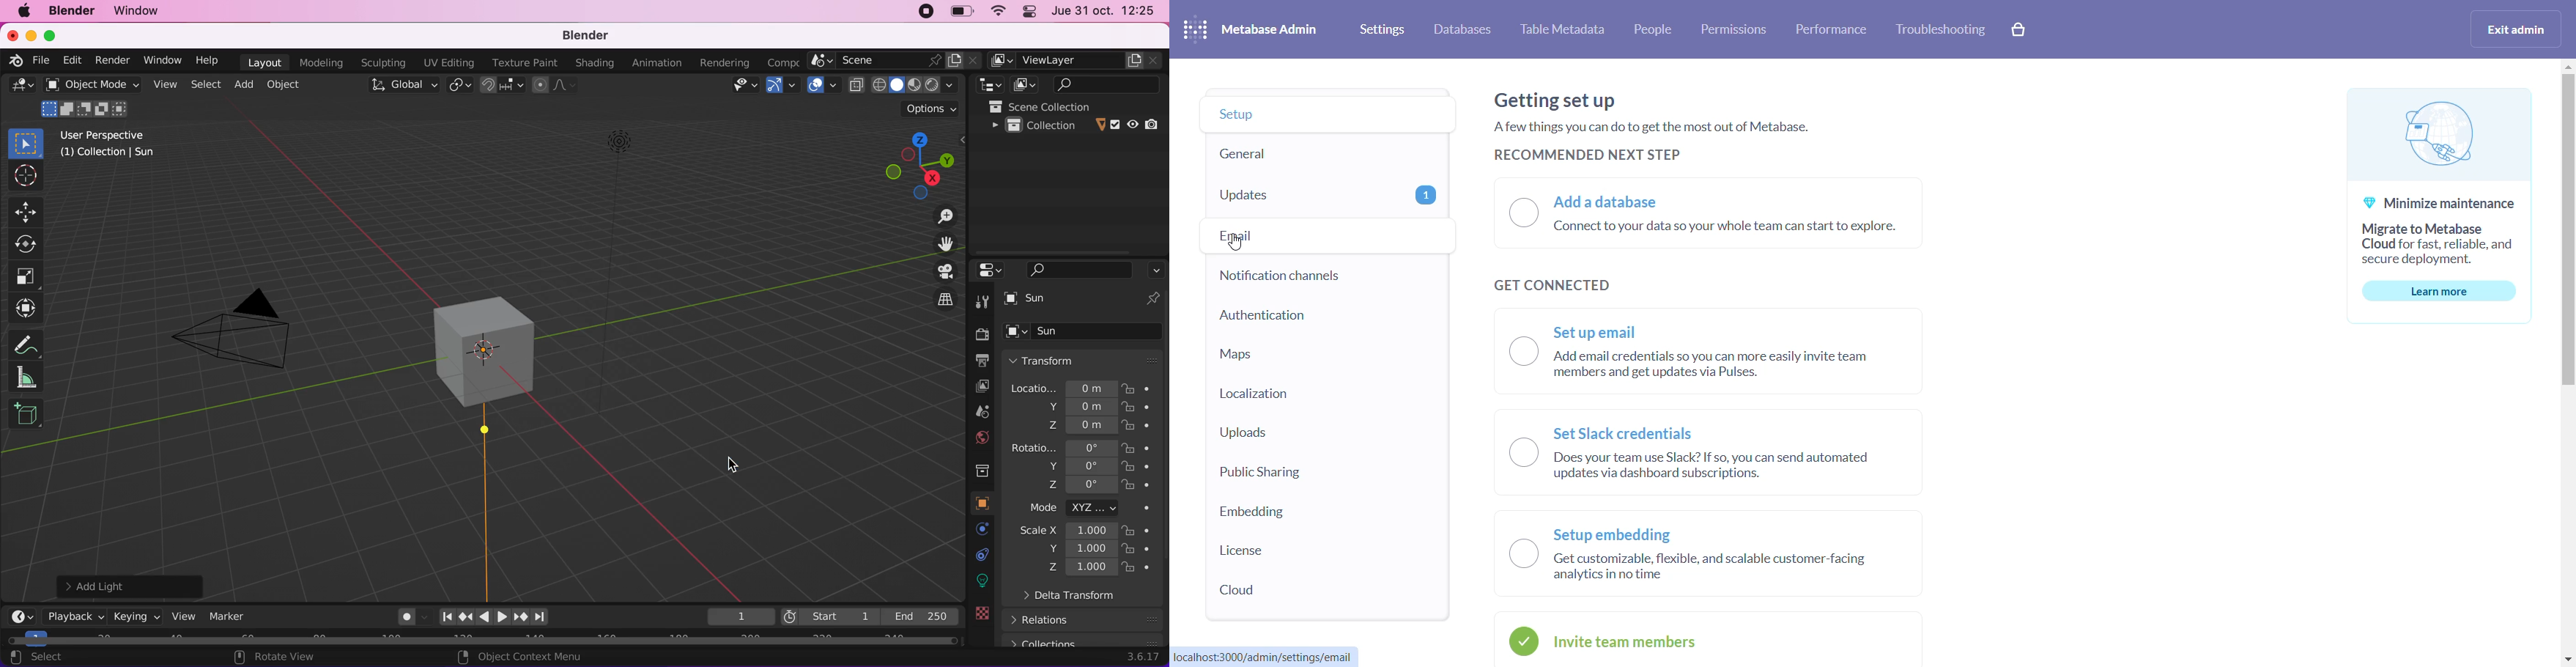  I want to click on move up, so click(2567, 68).